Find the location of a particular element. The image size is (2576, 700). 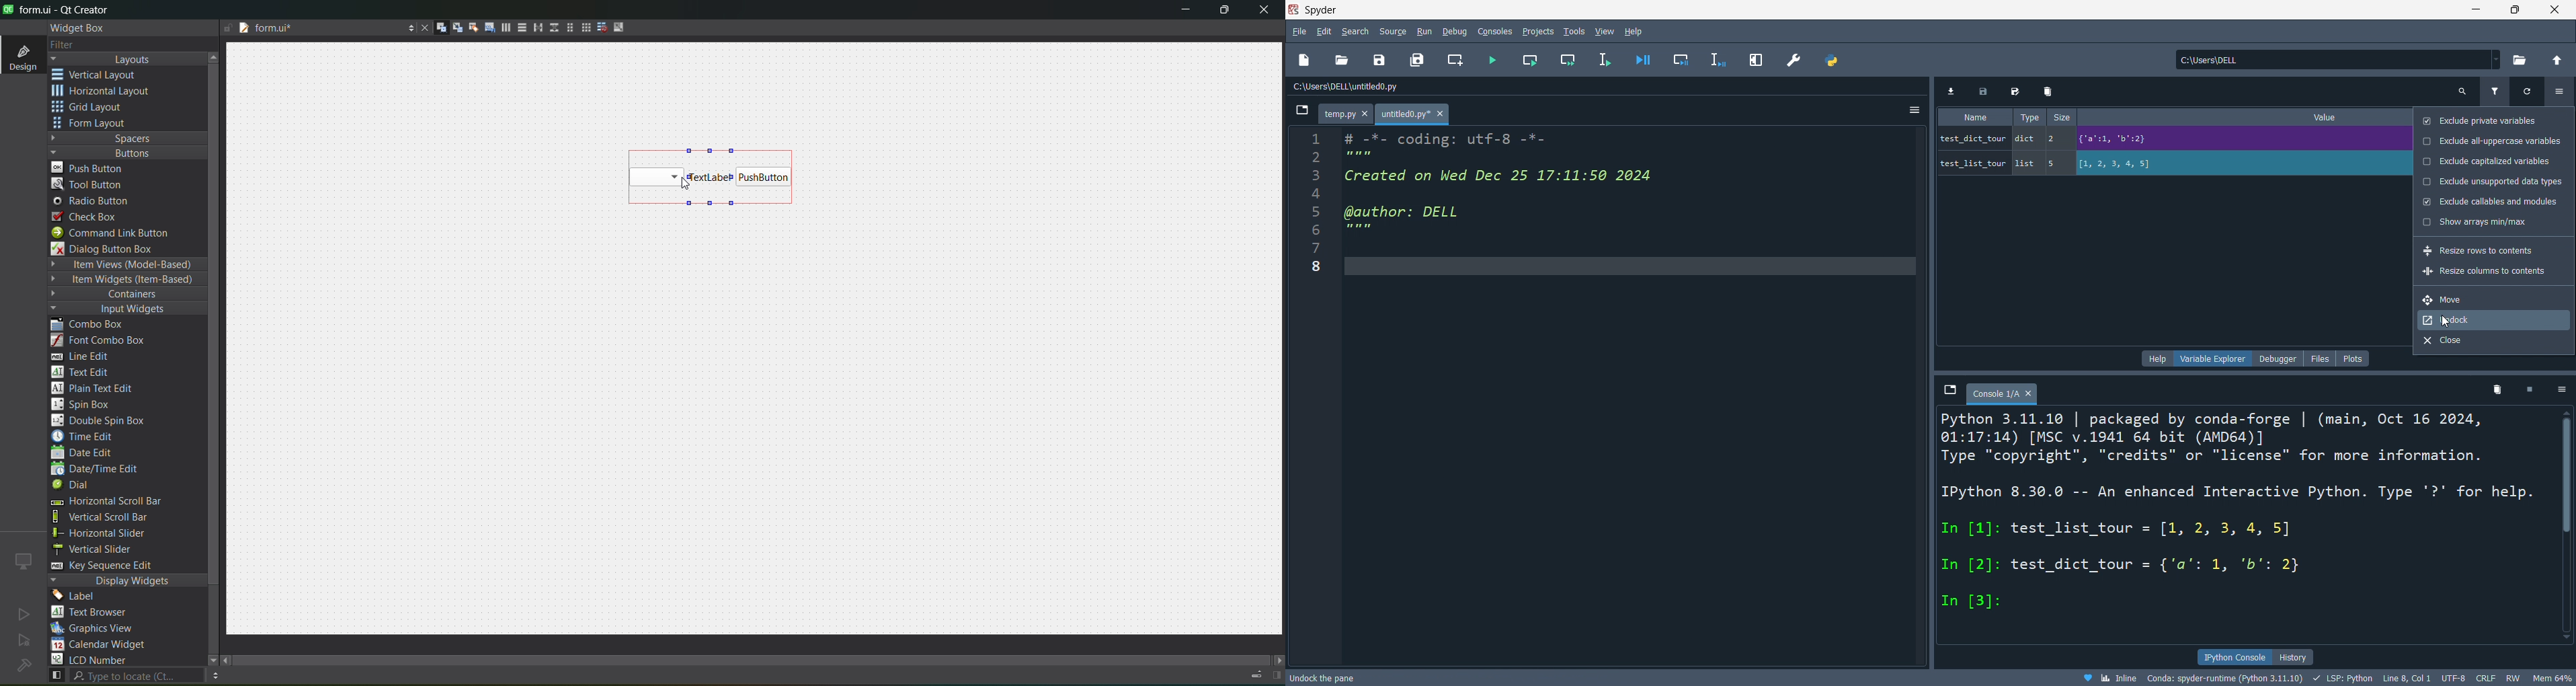

containers is located at coordinates (121, 295).